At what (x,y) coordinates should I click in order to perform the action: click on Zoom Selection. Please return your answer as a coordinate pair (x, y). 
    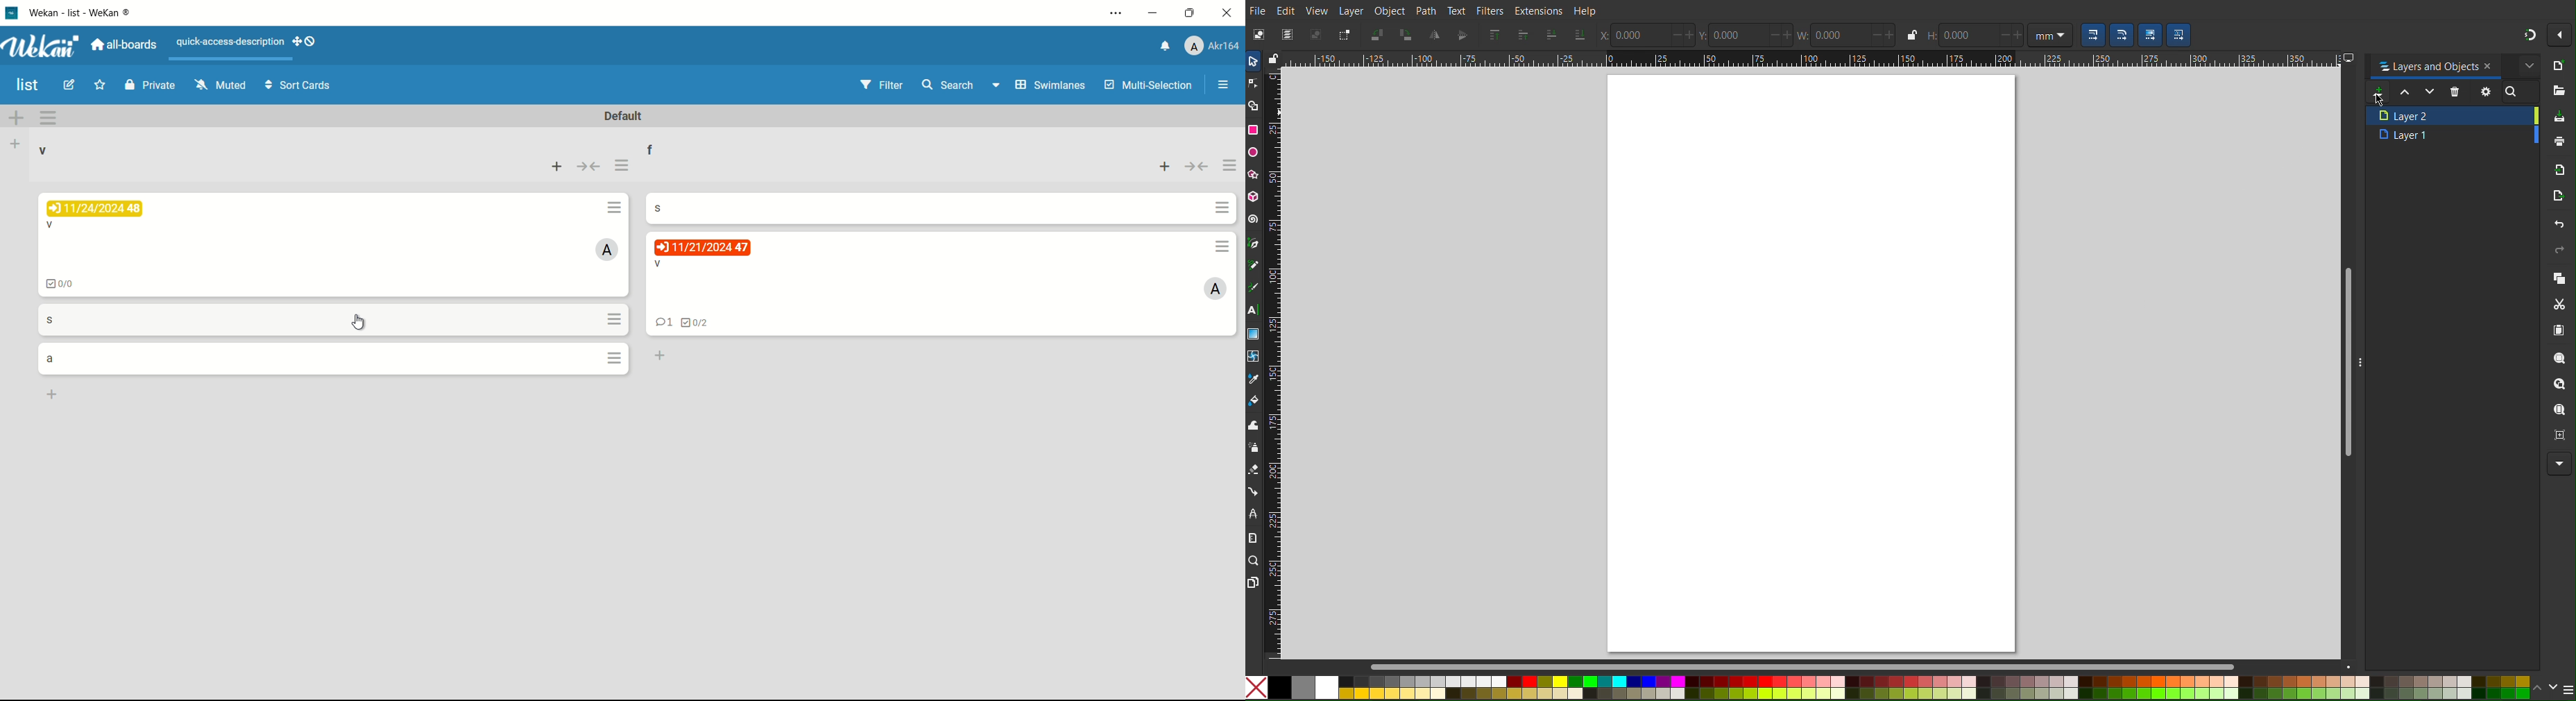
    Looking at the image, I should click on (2557, 359).